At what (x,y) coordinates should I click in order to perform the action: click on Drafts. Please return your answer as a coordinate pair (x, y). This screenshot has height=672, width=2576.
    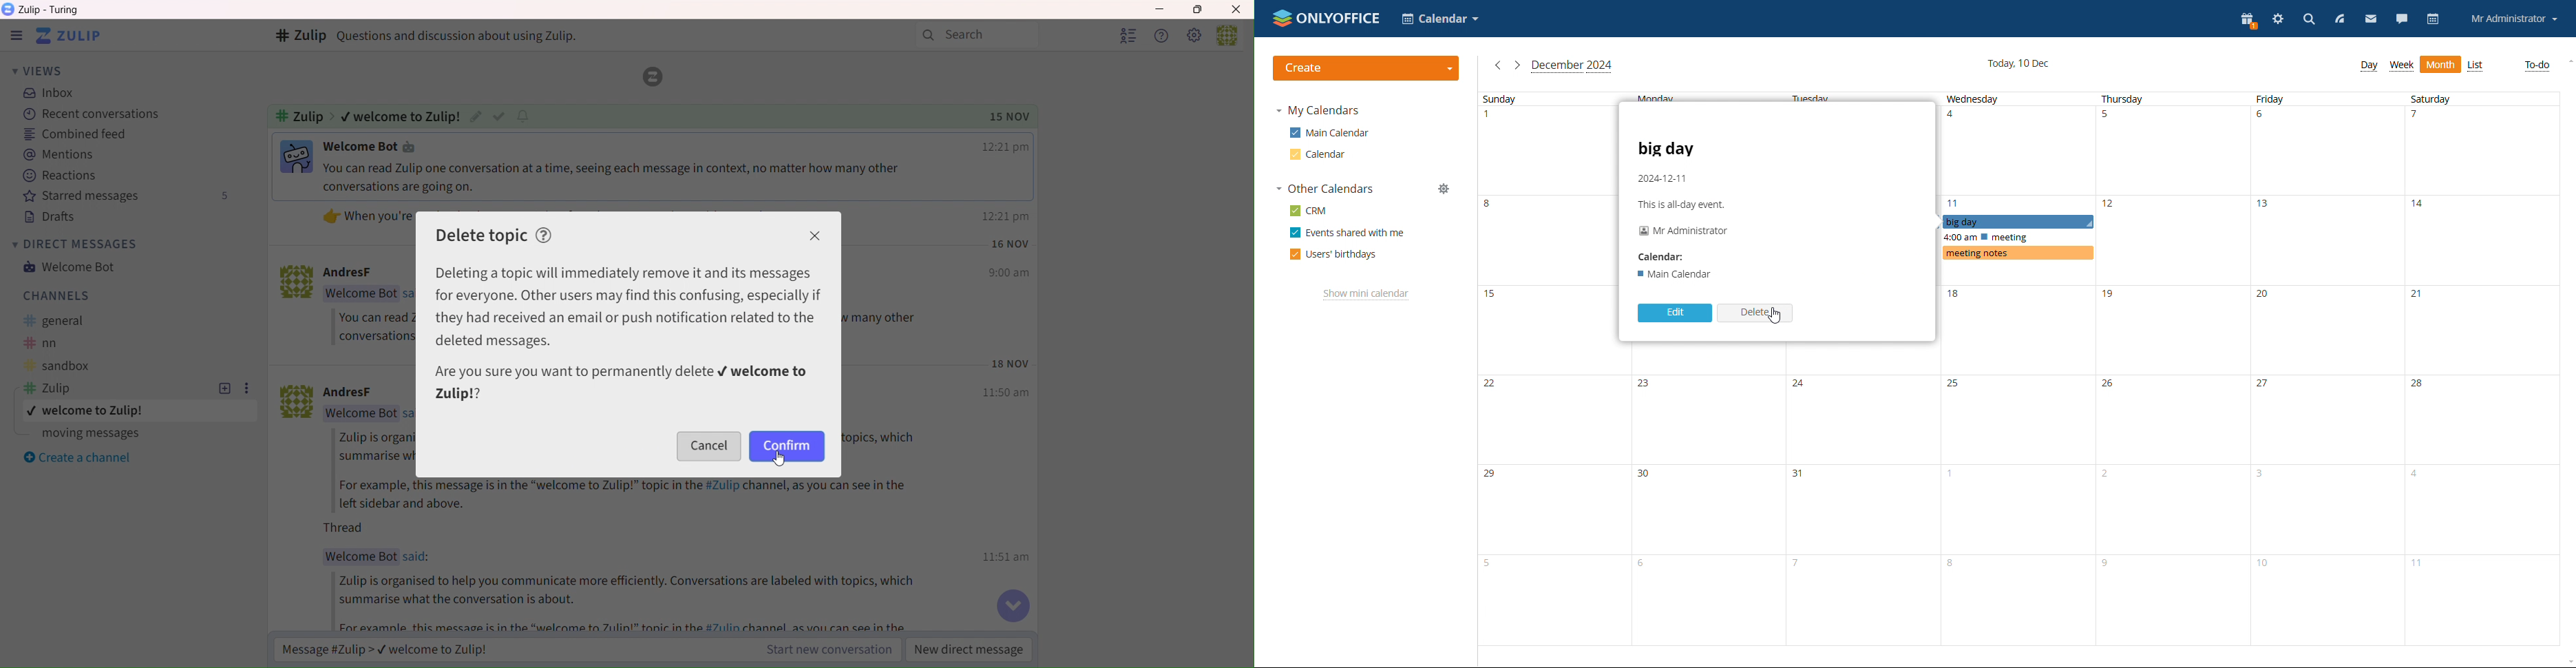
    Looking at the image, I should click on (43, 216).